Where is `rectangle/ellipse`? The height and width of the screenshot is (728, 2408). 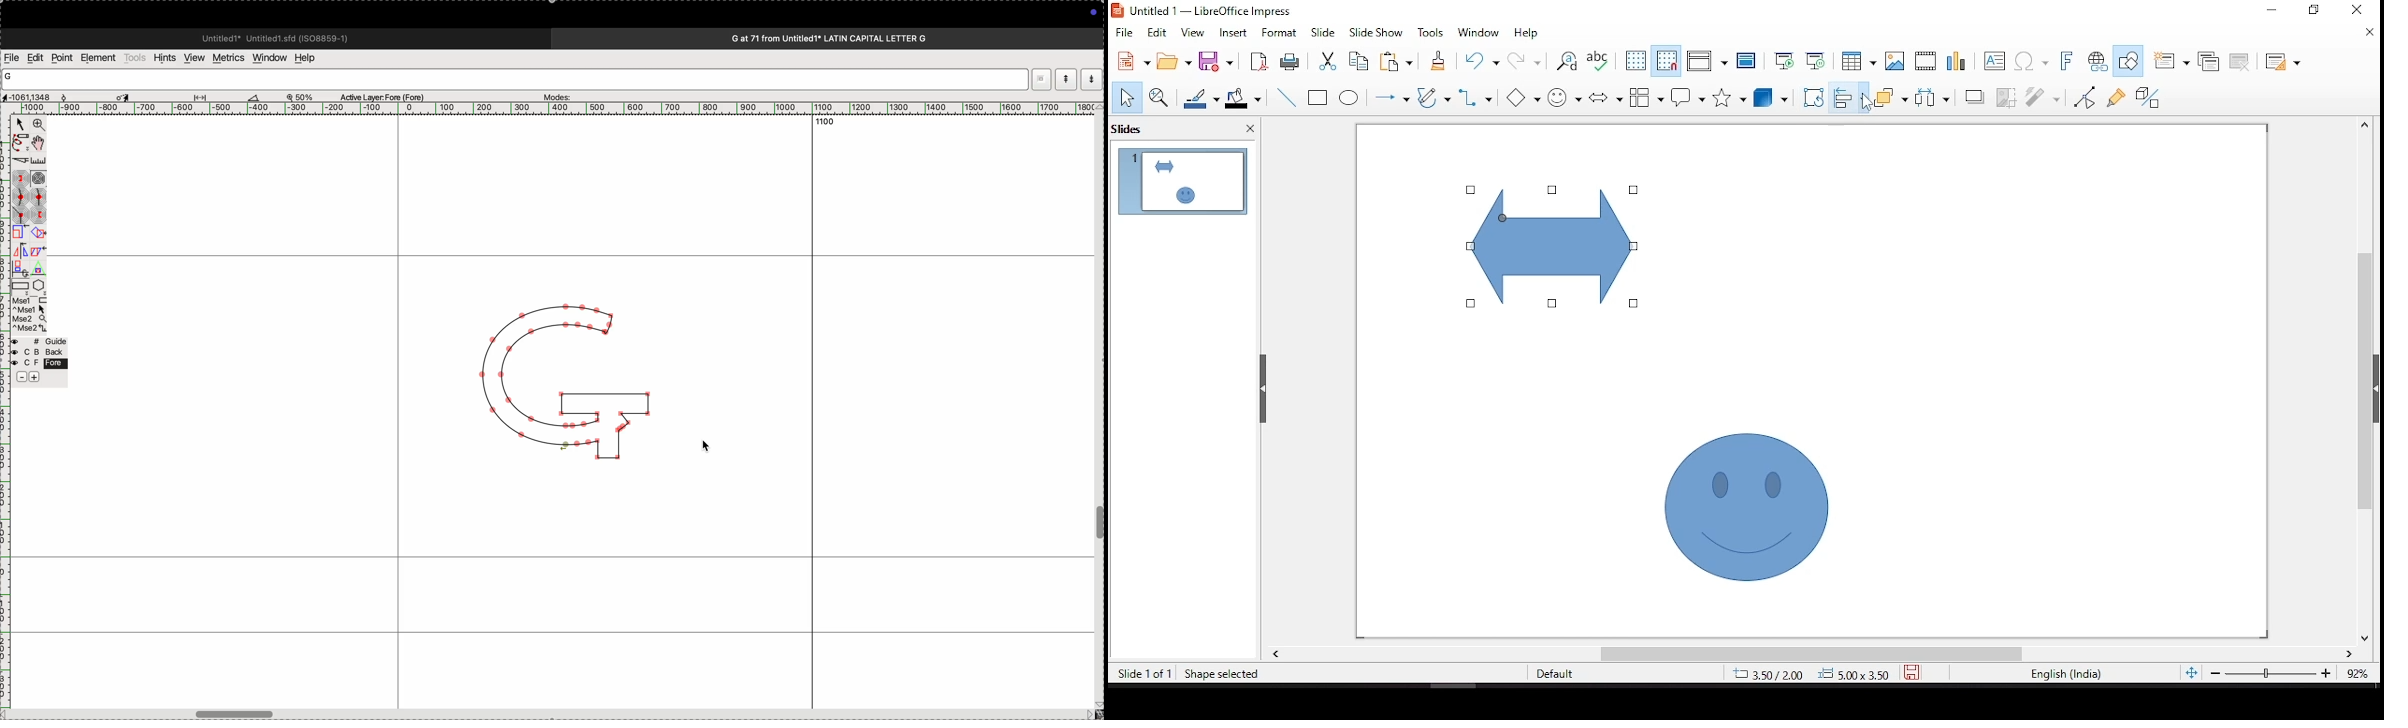 rectangle/ellipse is located at coordinates (21, 286).